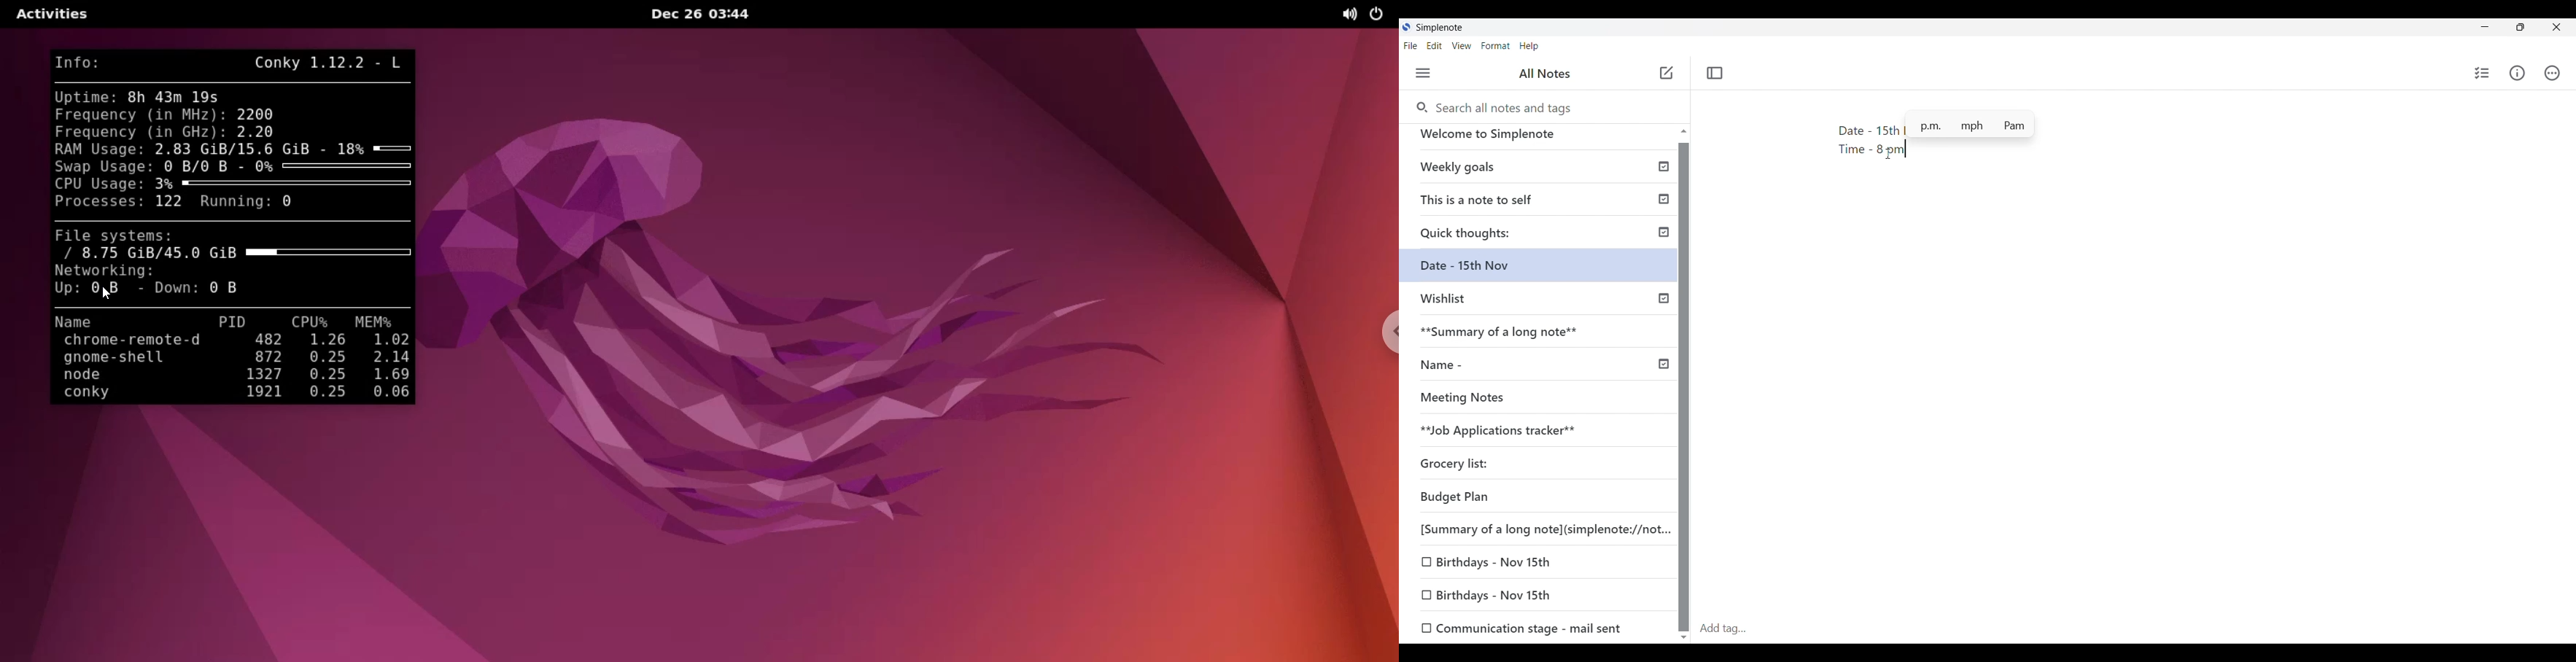 This screenshot has height=672, width=2576. Describe the element at coordinates (1529, 46) in the screenshot. I see `Help menu` at that location.